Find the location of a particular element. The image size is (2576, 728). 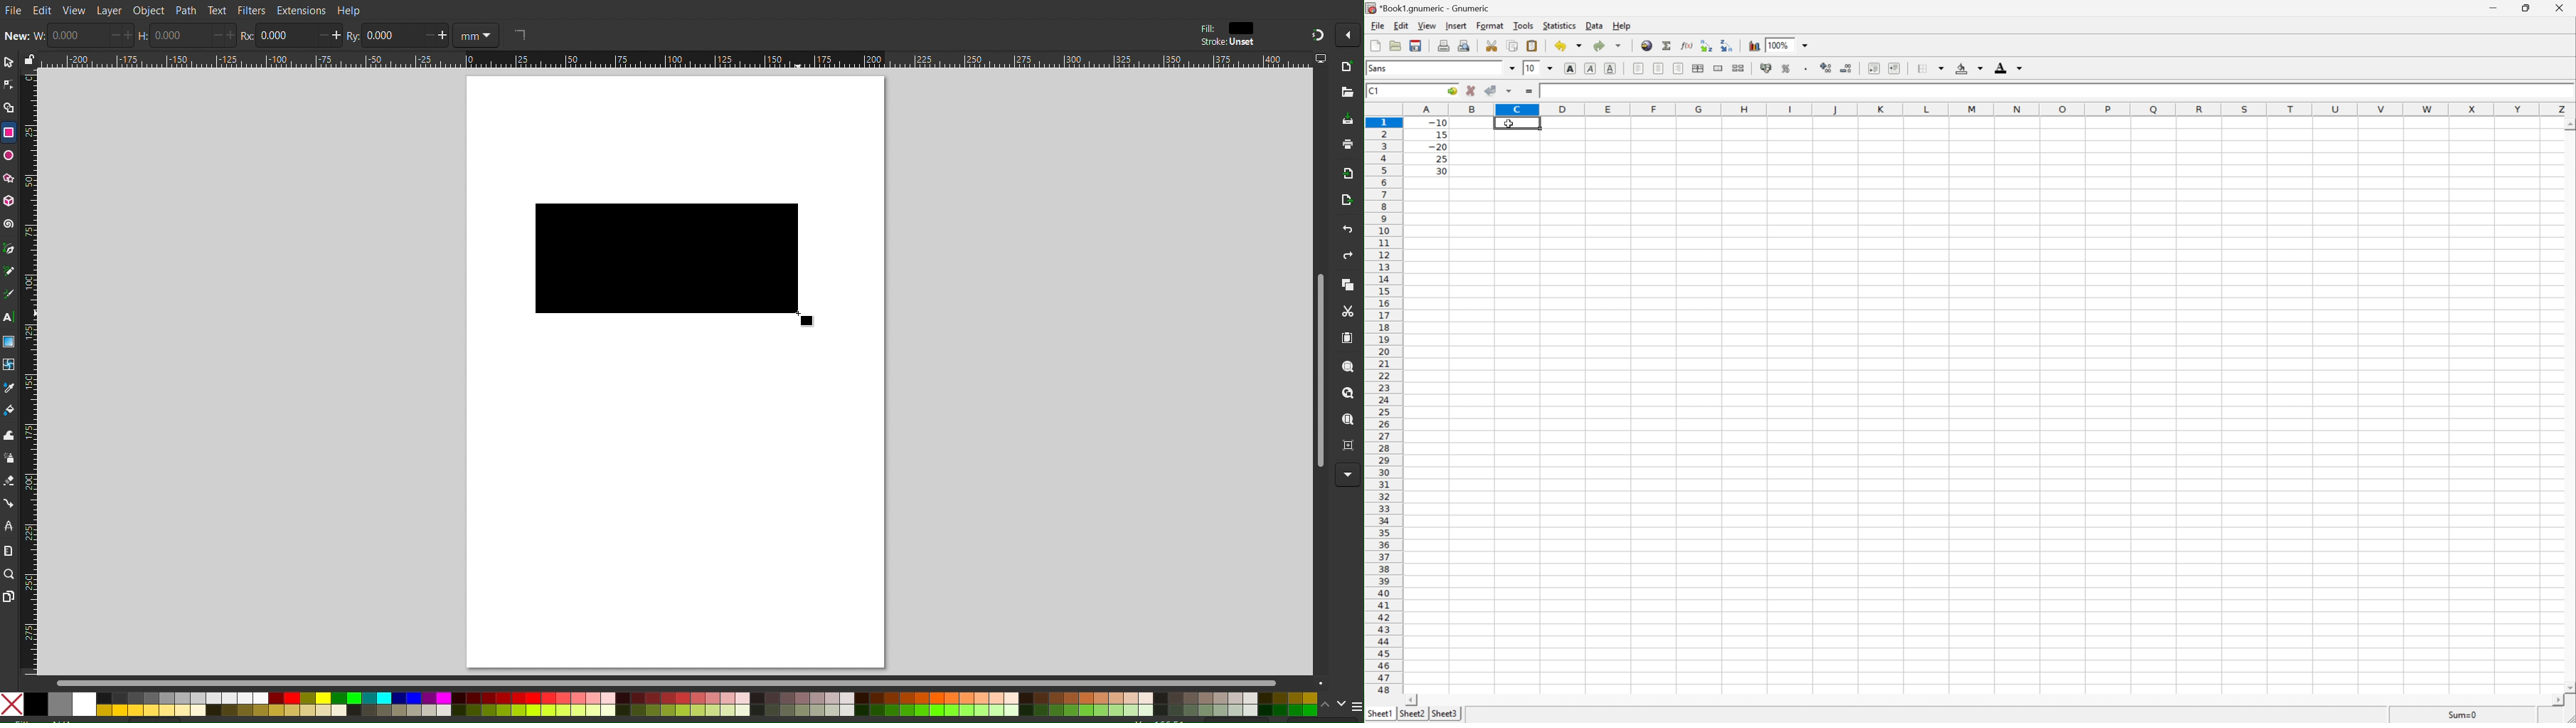

split merged ranges of cells is located at coordinates (1739, 67).